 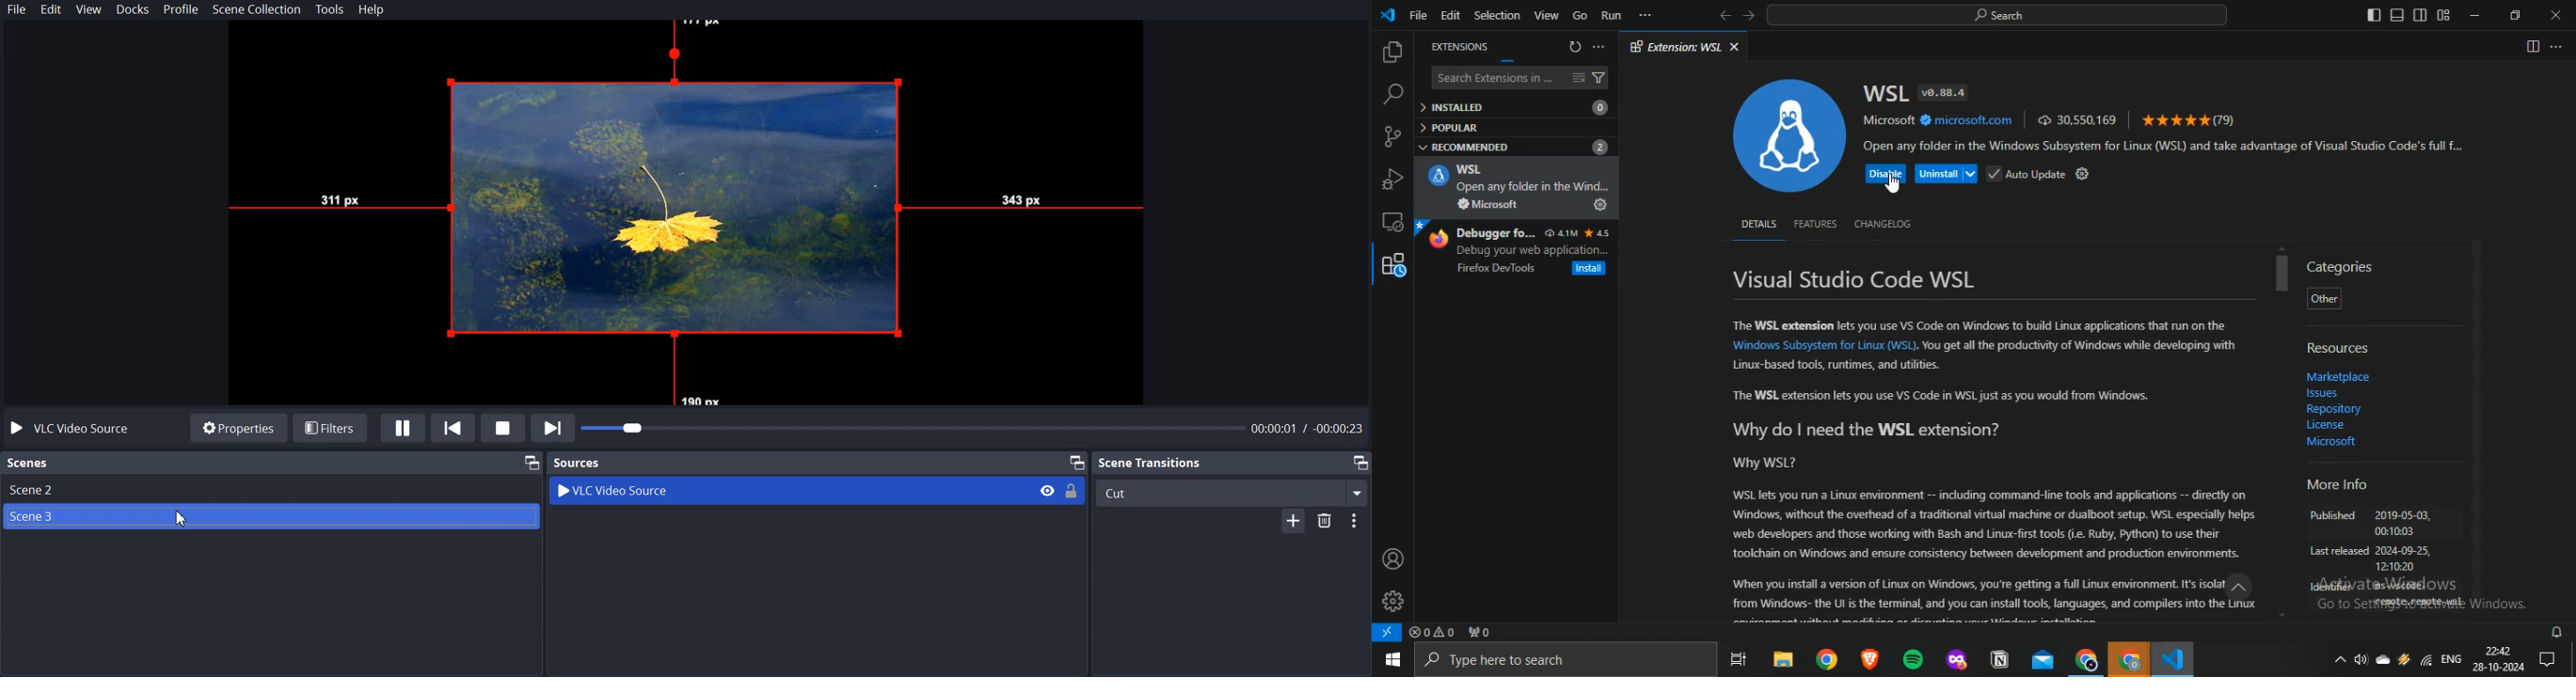 What do you see at coordinates (1645, 14) in the screenshot?
I see `more options` at bounding box center [1645, 14].